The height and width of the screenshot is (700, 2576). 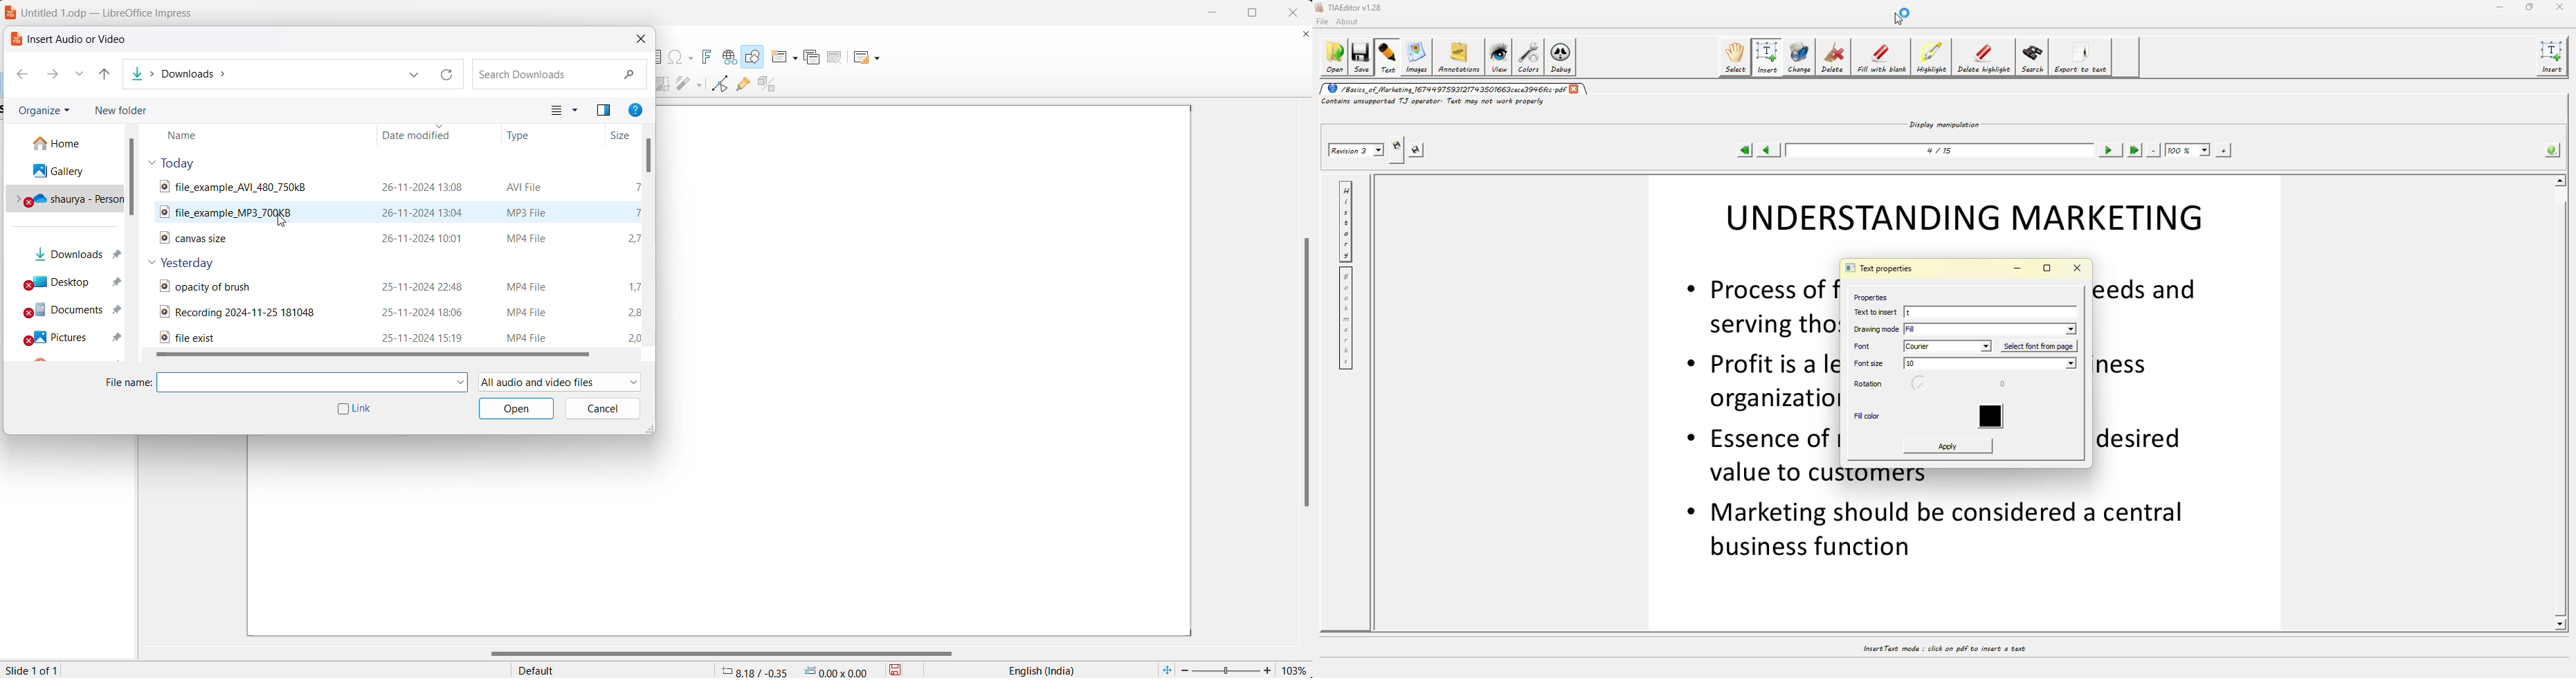 What do you see at coordinates (444, 75) in the screenshot?
I see `refresh` at bounding box center [444, 75].